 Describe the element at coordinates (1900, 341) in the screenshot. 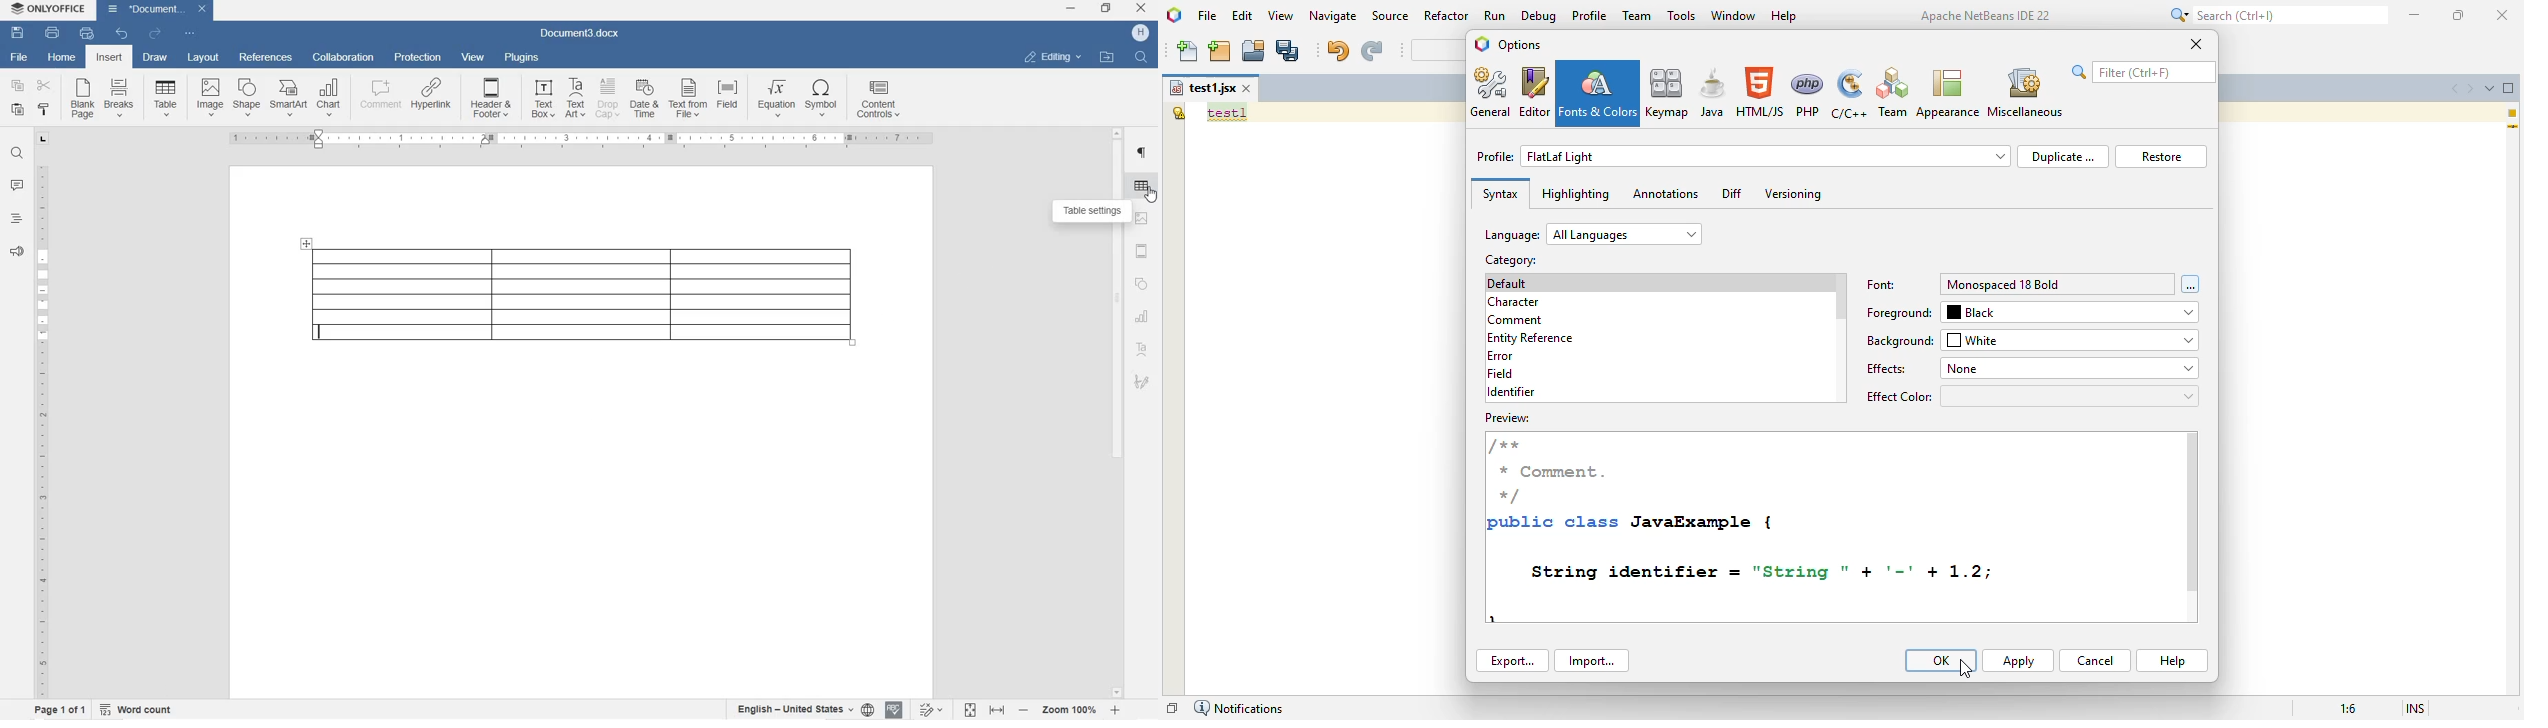

I see `background:` at that location.